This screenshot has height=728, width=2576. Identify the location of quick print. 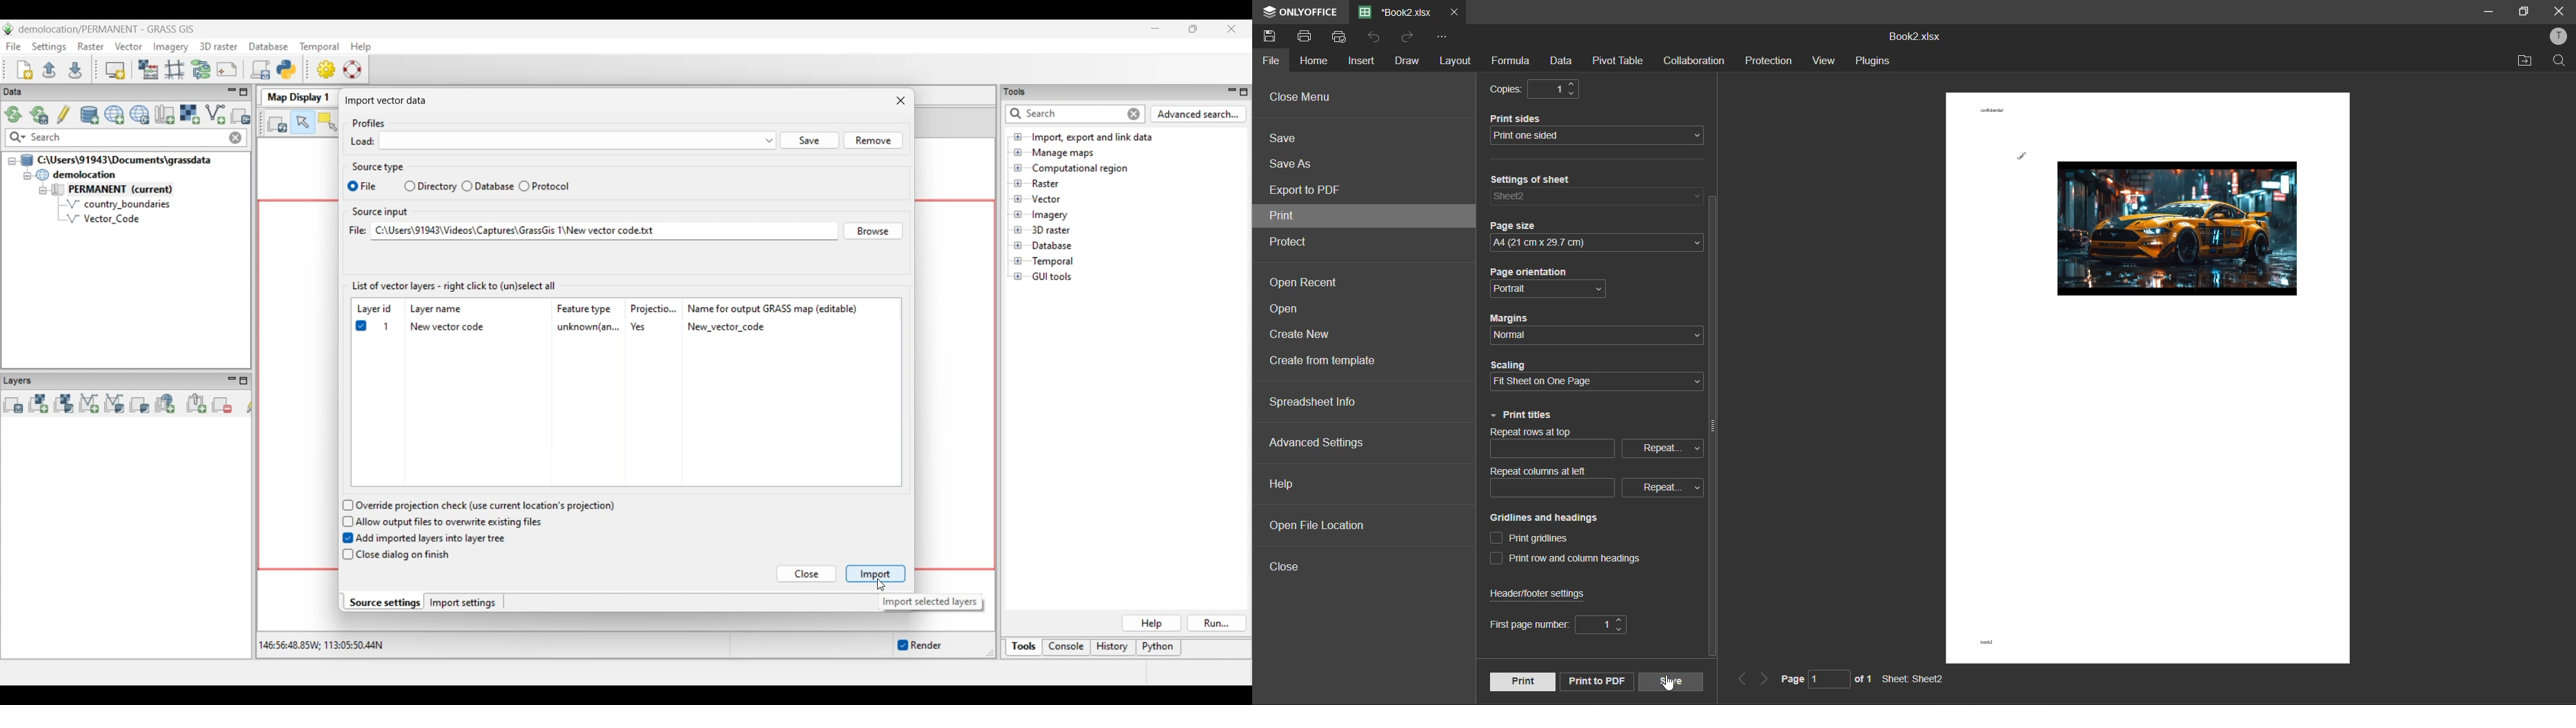
(1343, 38).